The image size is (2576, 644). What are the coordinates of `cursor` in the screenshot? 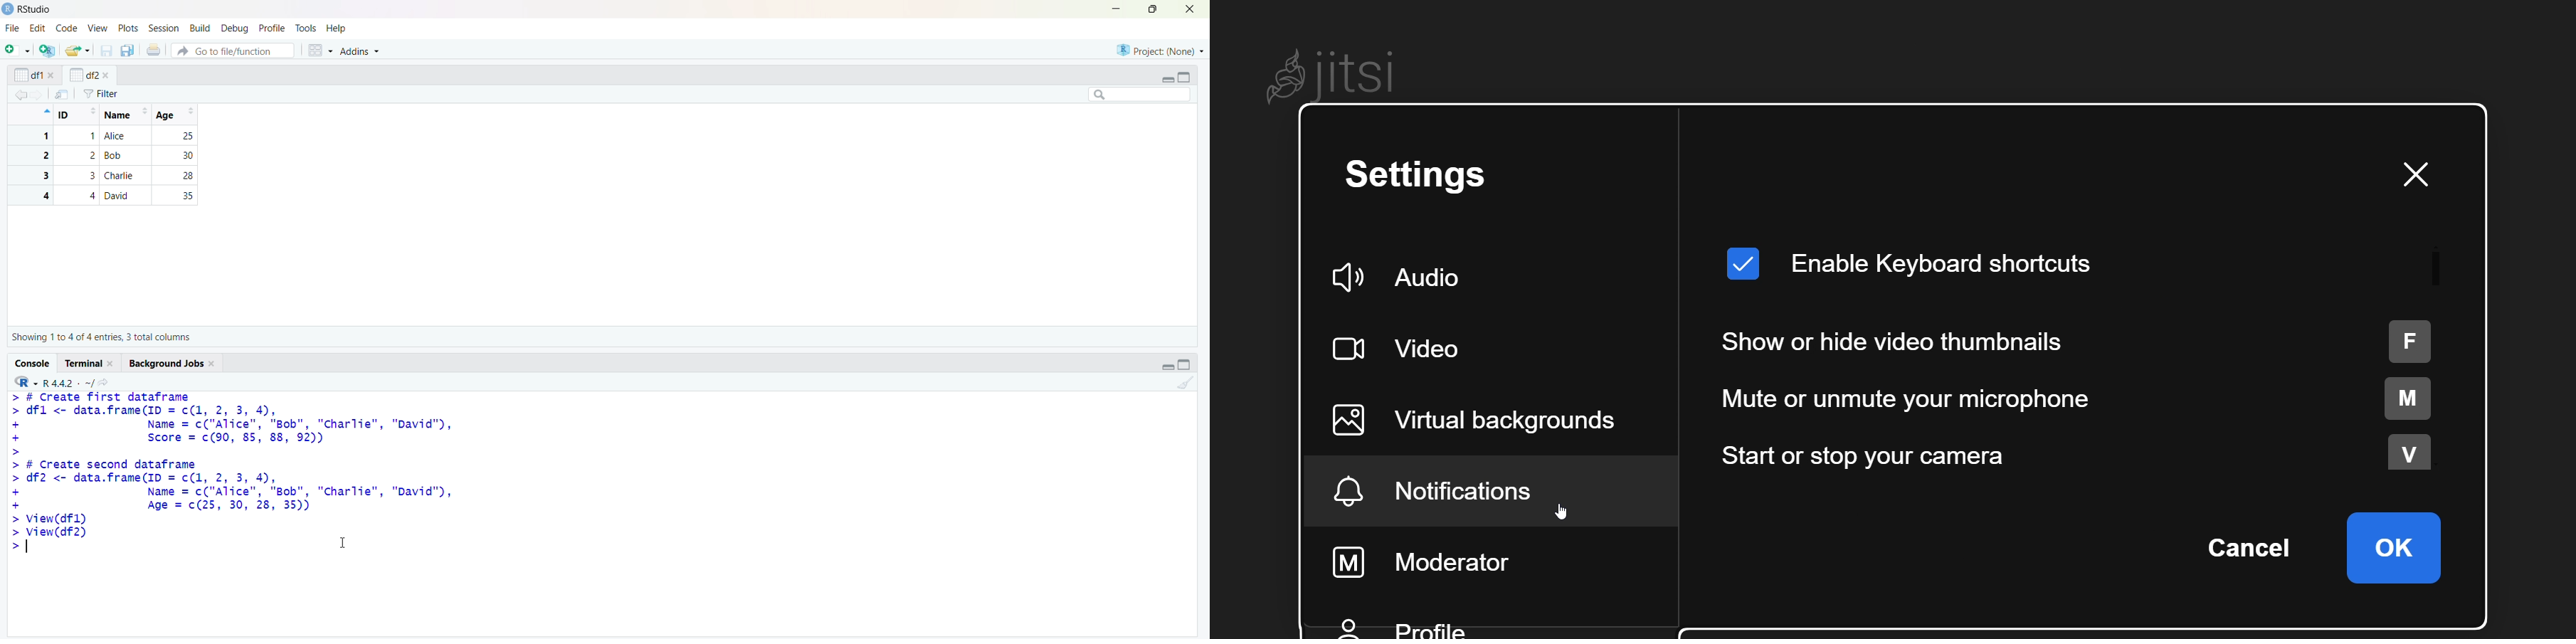 It's located at (1568, 513).